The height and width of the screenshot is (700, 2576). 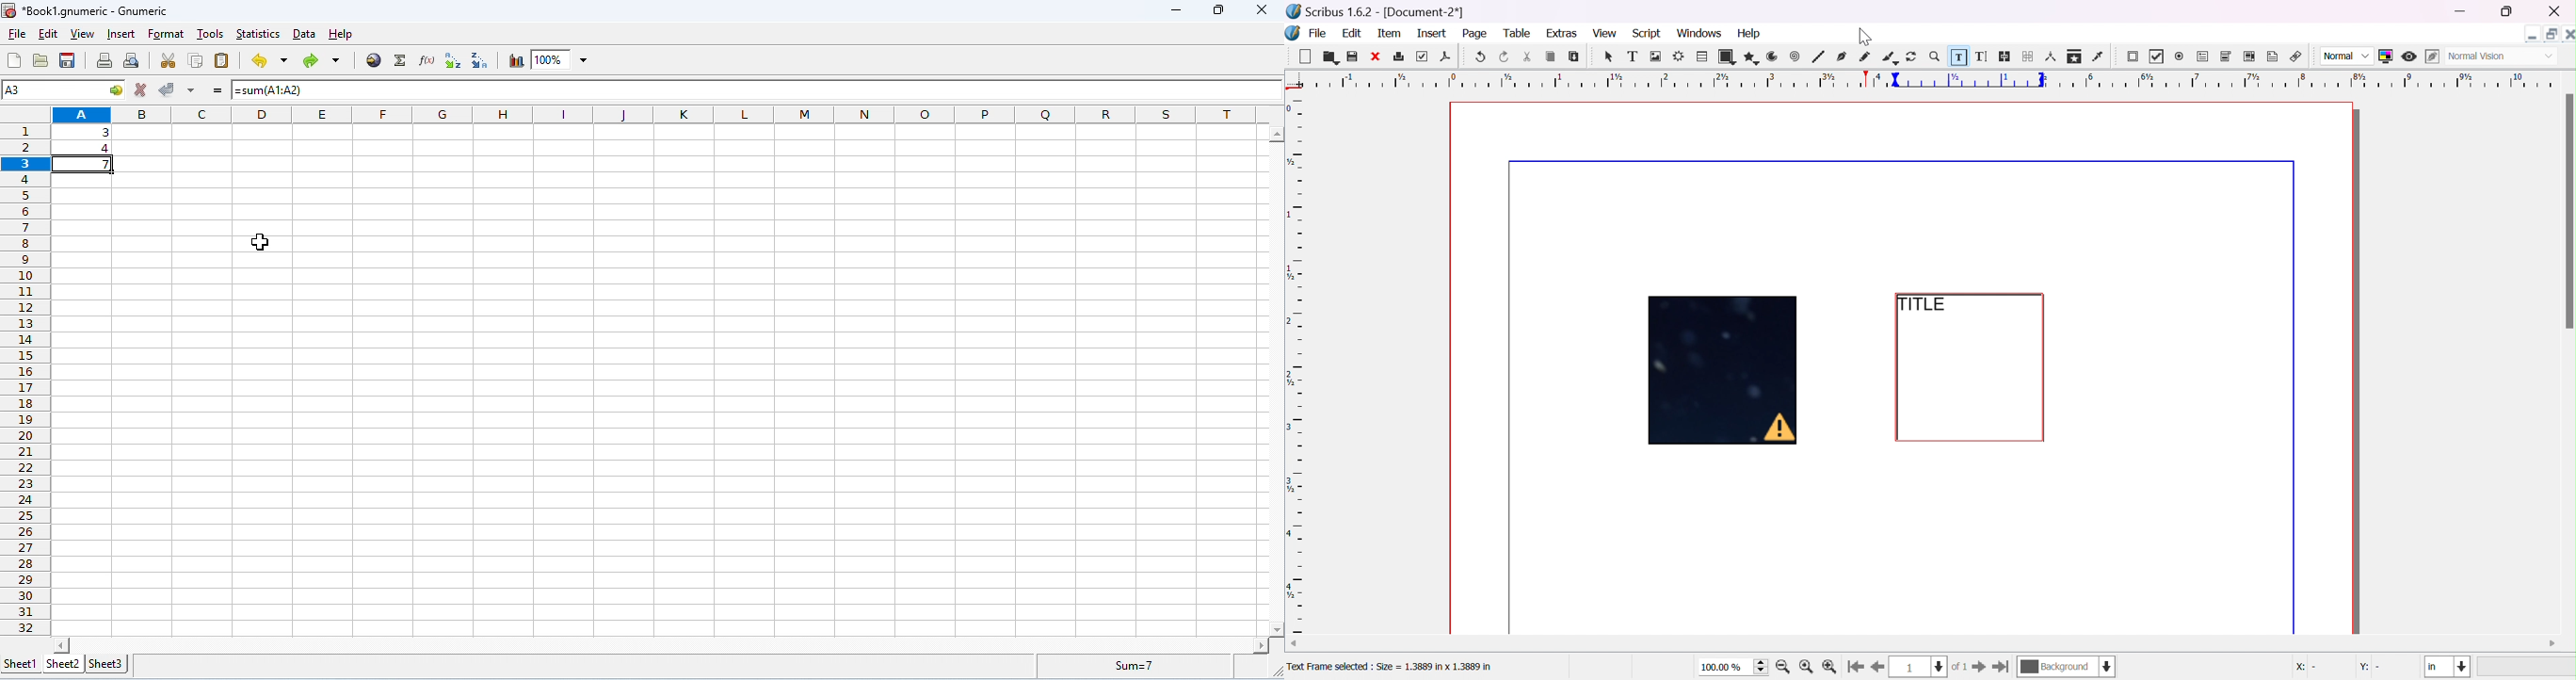 I want to click on insert, so click(x=121, y=34).